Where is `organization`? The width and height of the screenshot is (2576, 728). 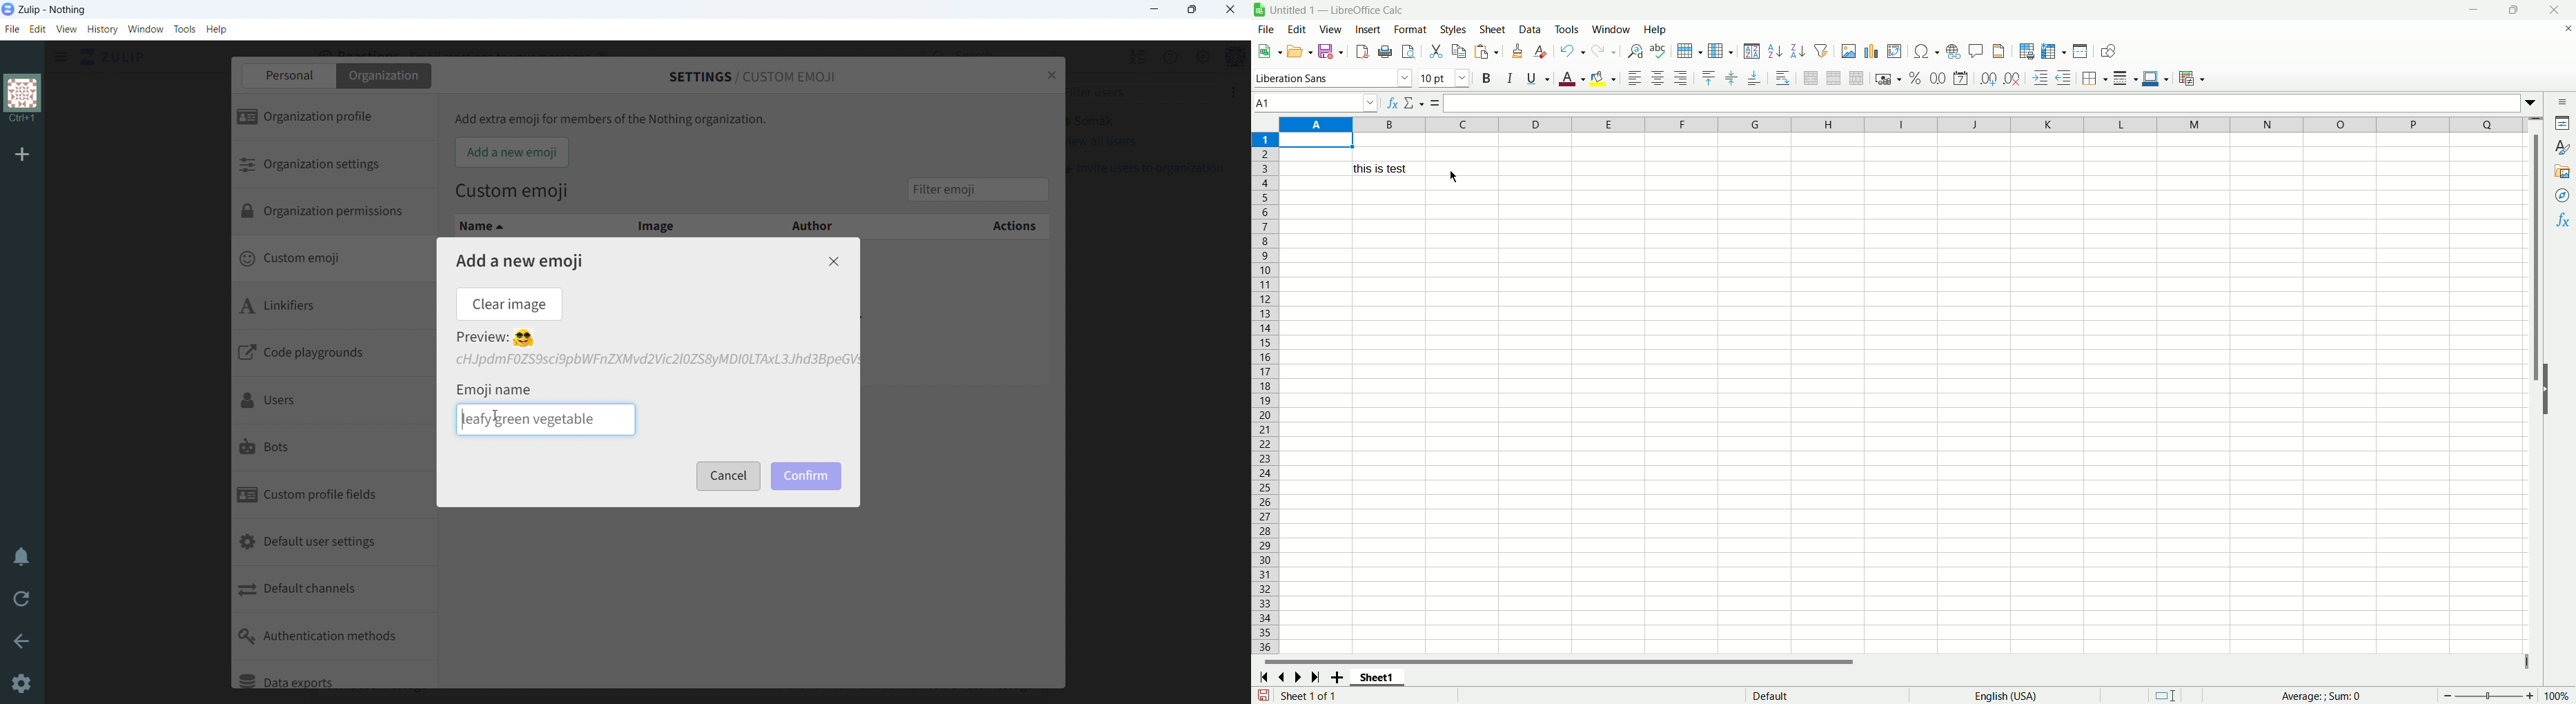
organization is located at coordinates (385, 76).